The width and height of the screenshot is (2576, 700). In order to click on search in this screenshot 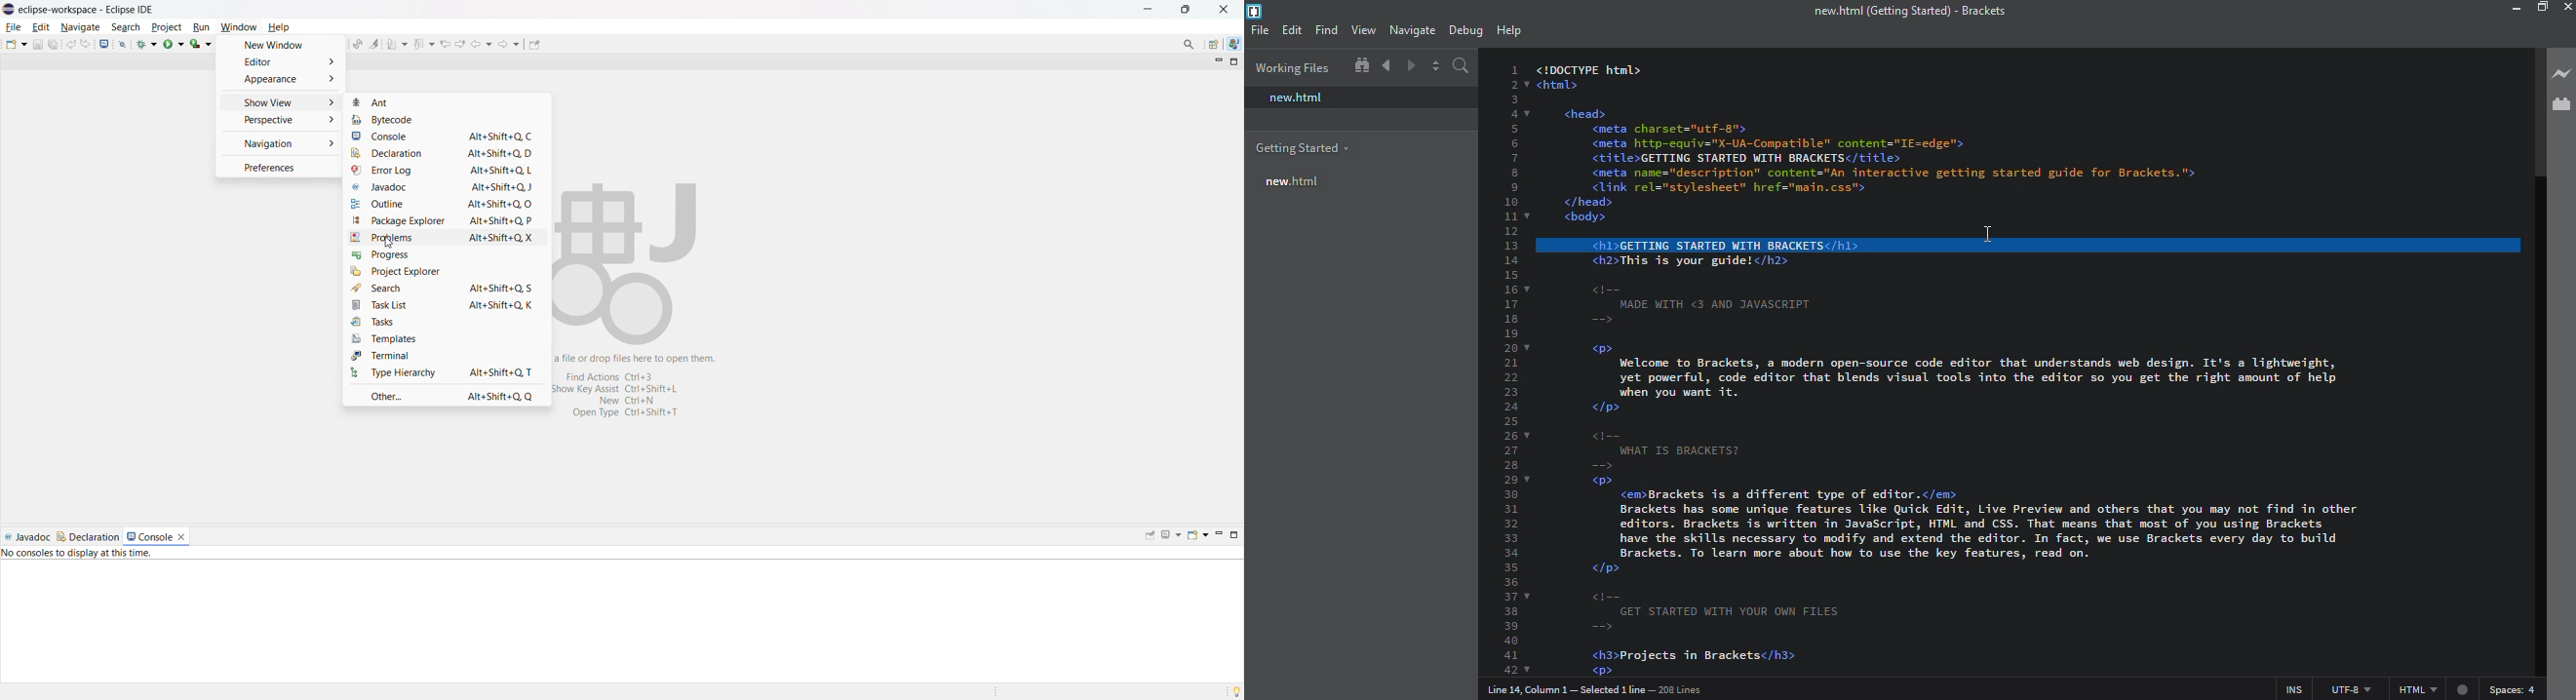, I will do `click(1462, 66)`.